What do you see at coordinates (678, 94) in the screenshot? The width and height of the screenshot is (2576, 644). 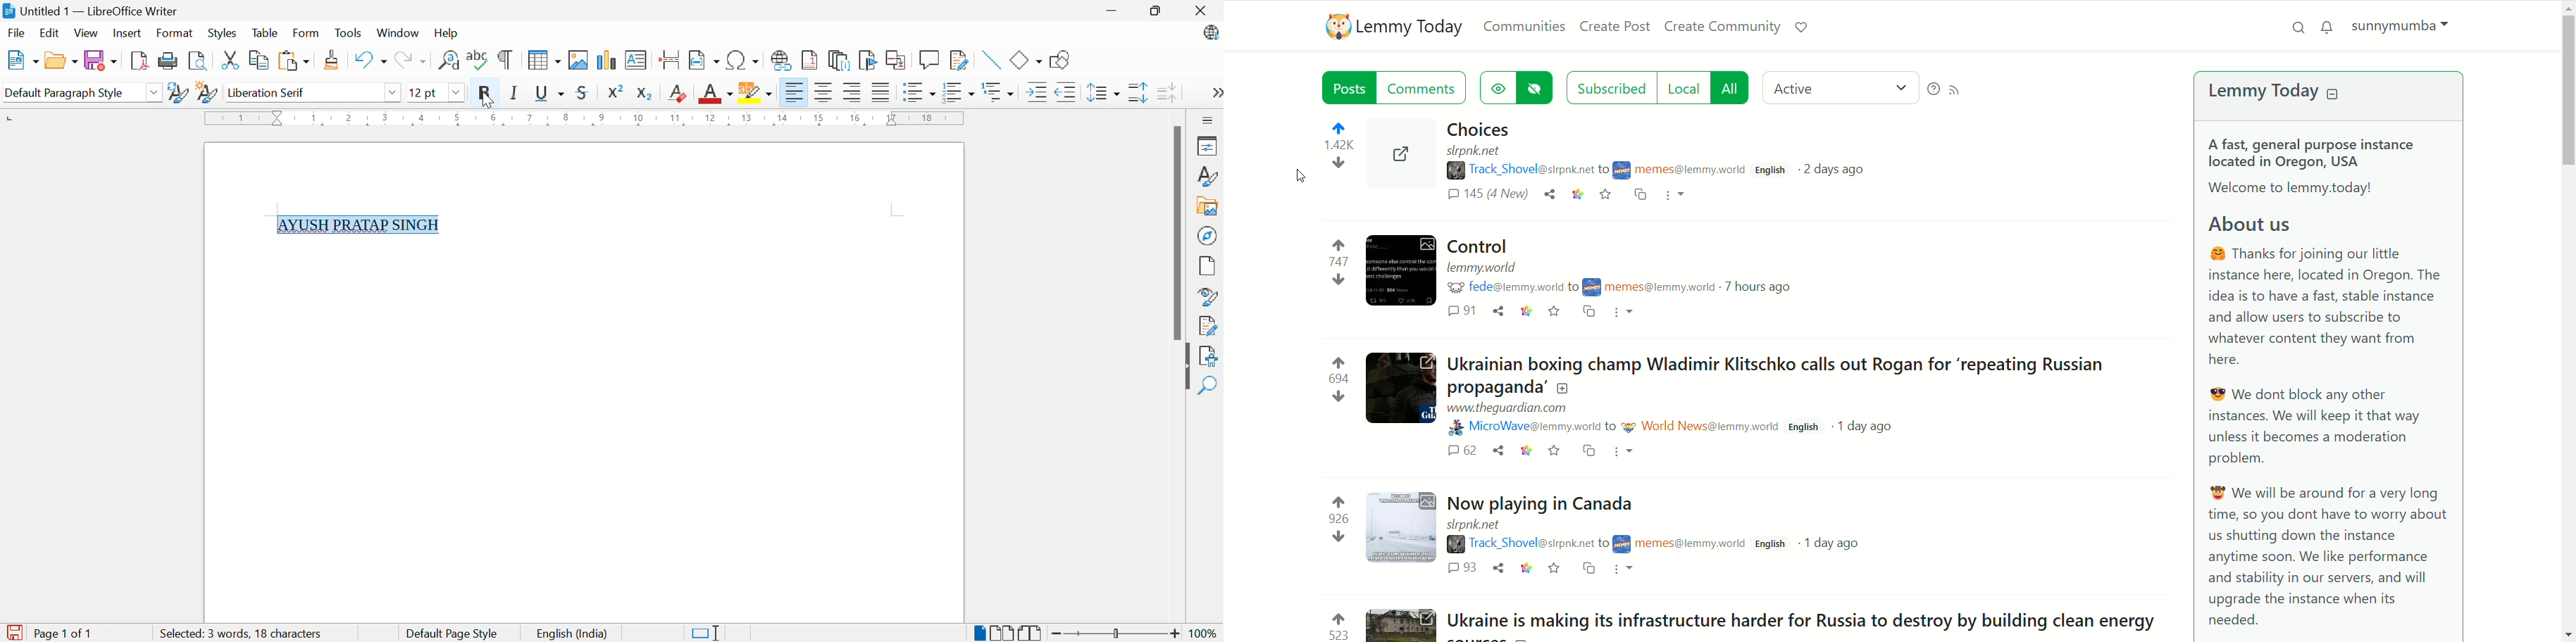 I see `Clear Direct Formatting` at bounding box center [678, 94].